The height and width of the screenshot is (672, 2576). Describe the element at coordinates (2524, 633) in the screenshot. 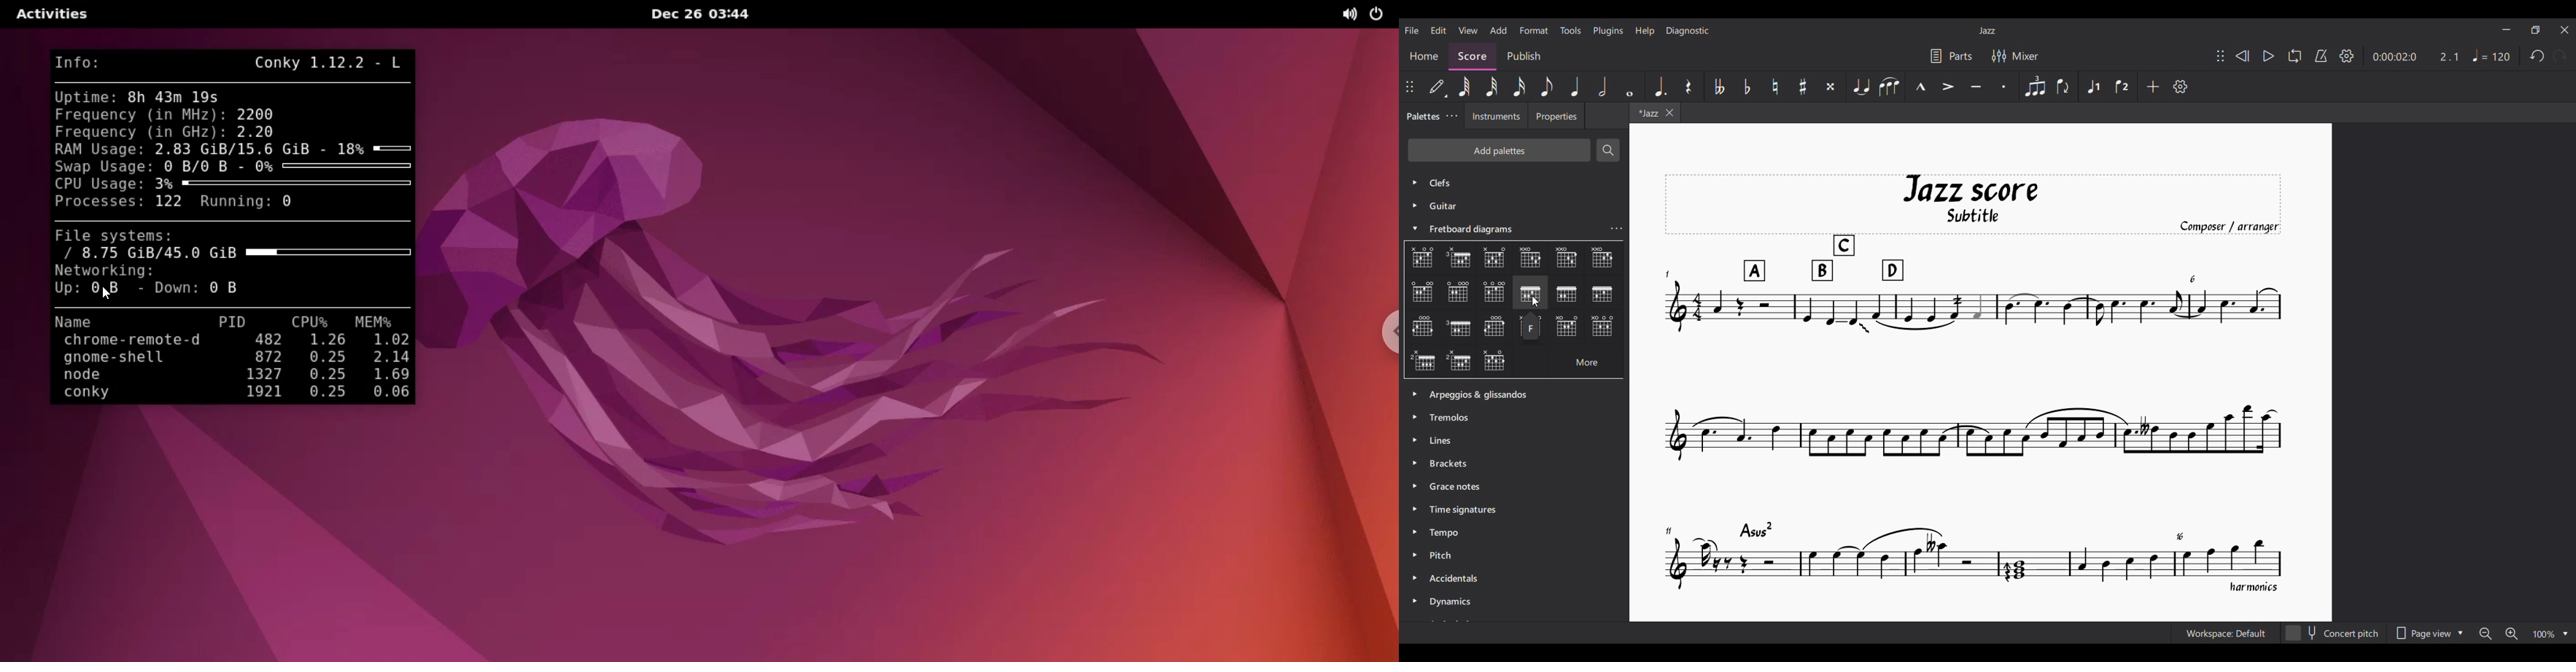

I see `Zoom options` at that location.